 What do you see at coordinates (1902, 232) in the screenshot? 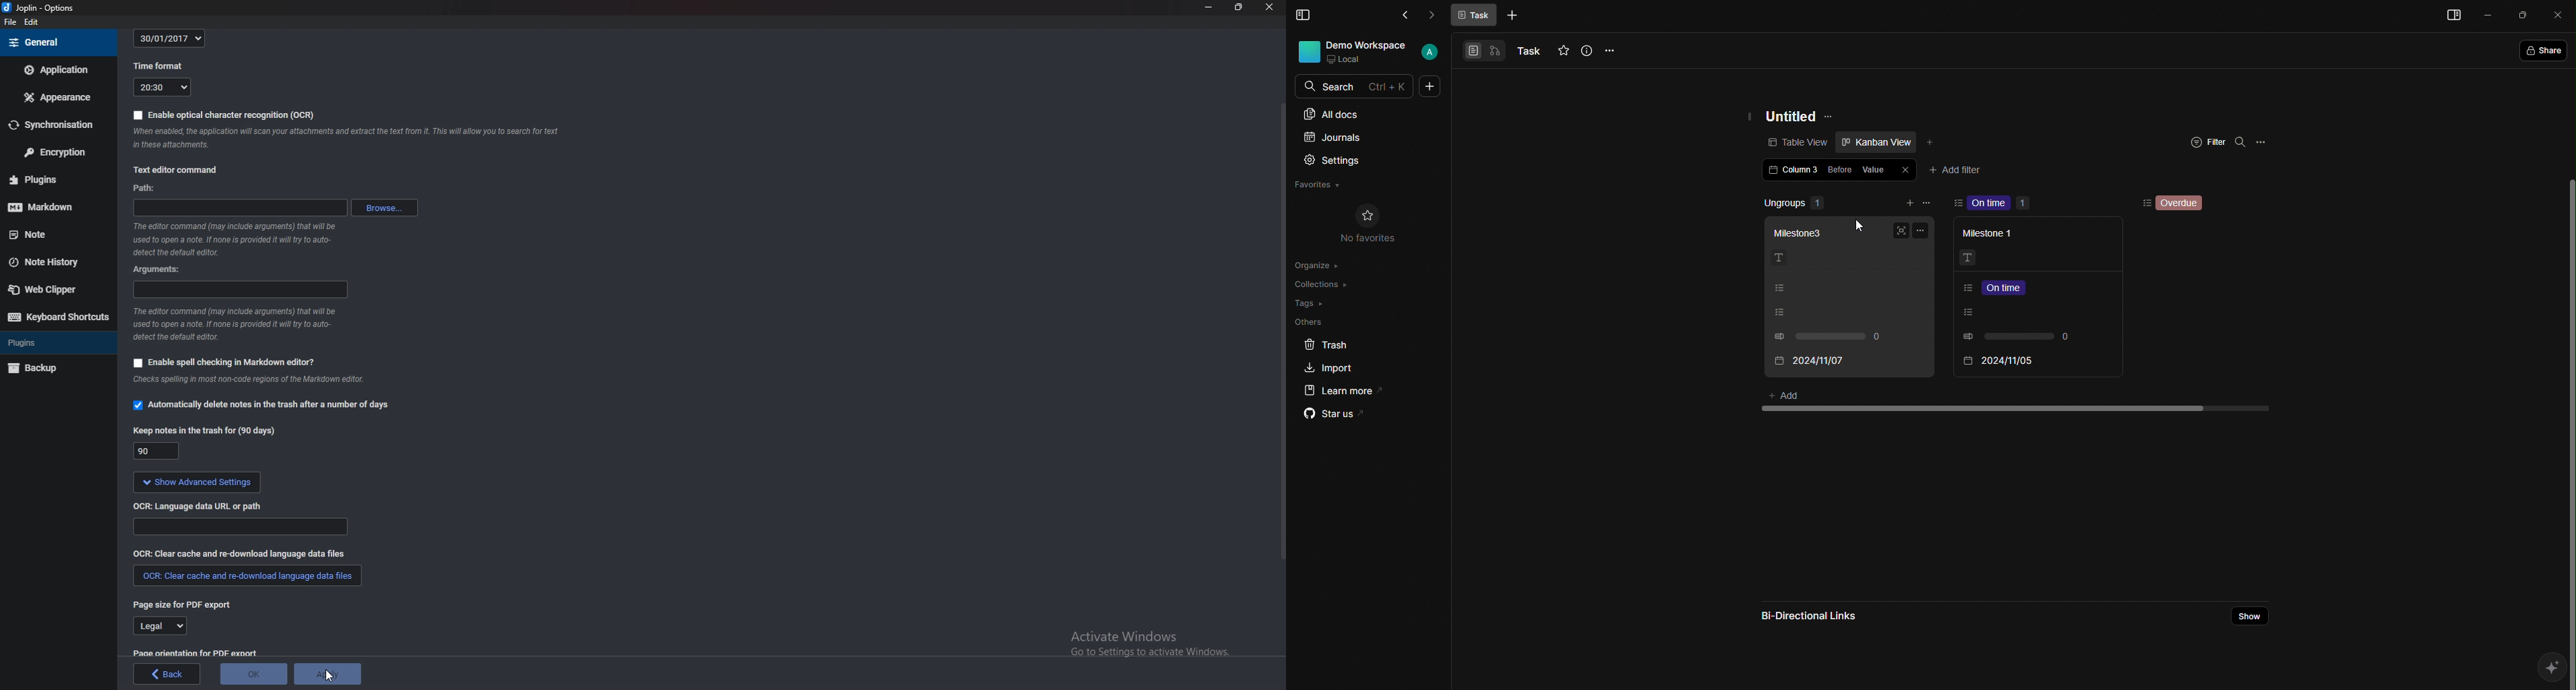
I see `Full screen` at bounding box center [1902, 232].